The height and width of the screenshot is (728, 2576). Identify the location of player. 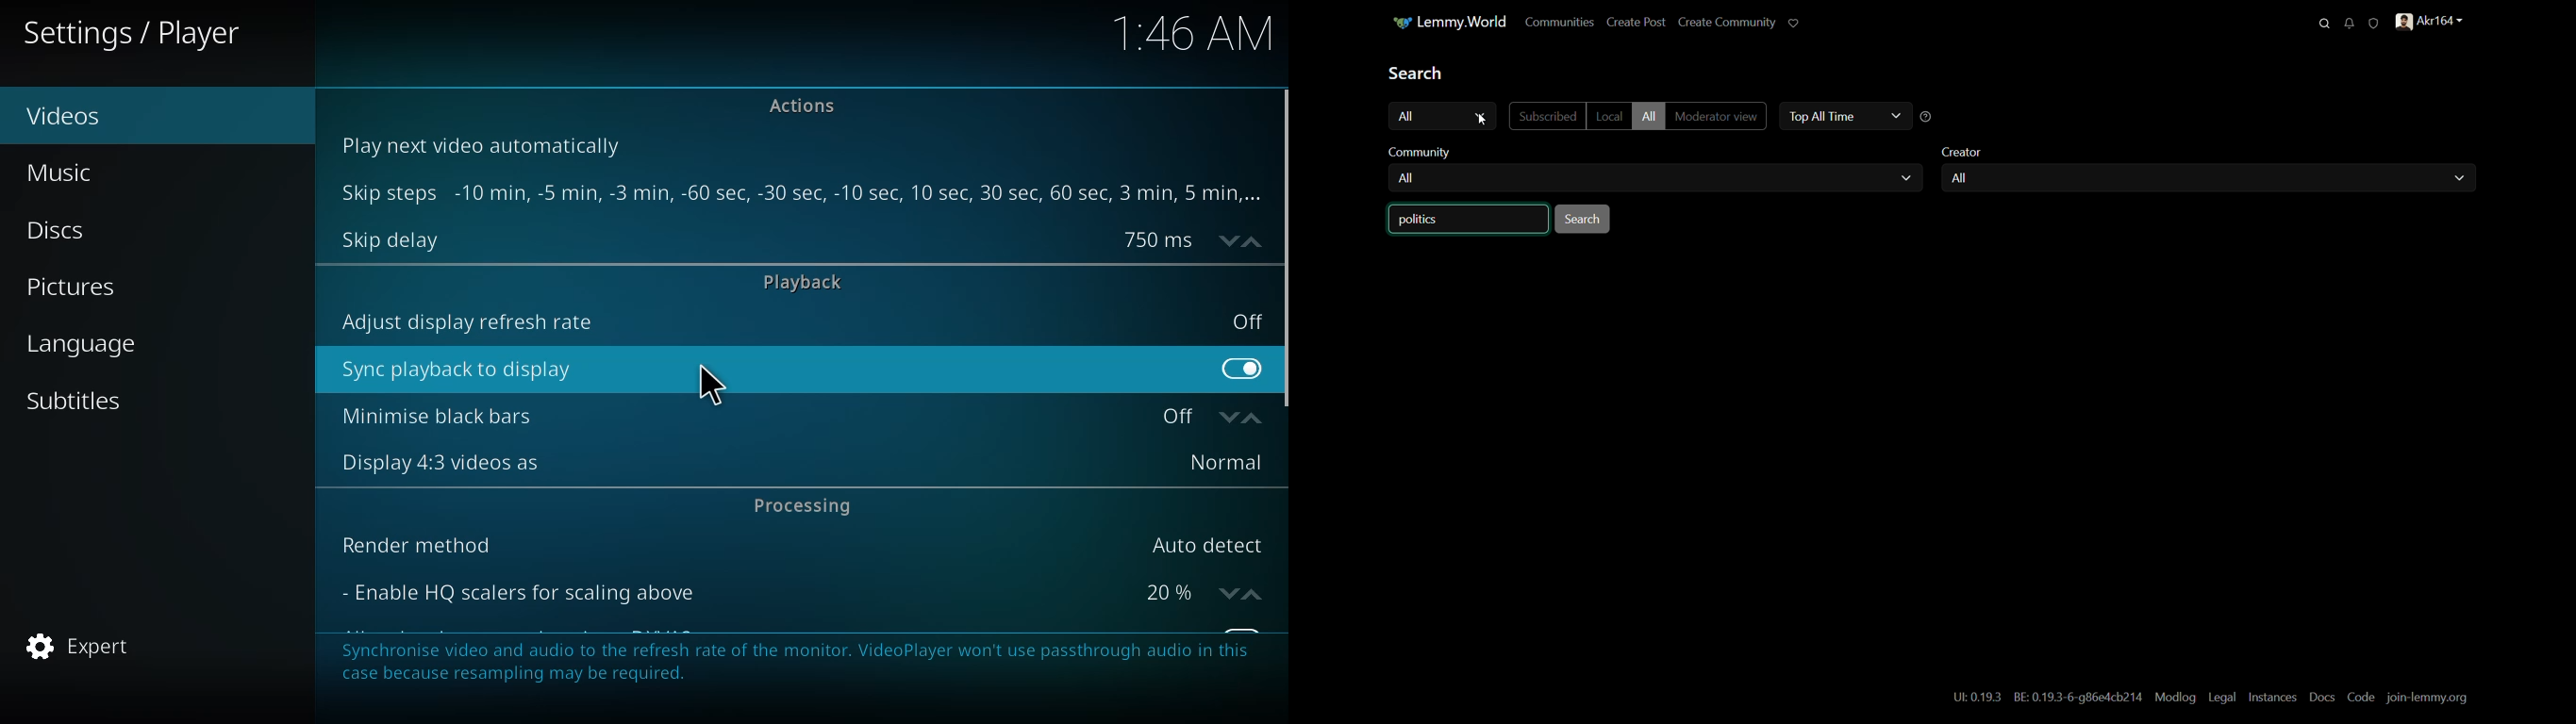
(139, 28).